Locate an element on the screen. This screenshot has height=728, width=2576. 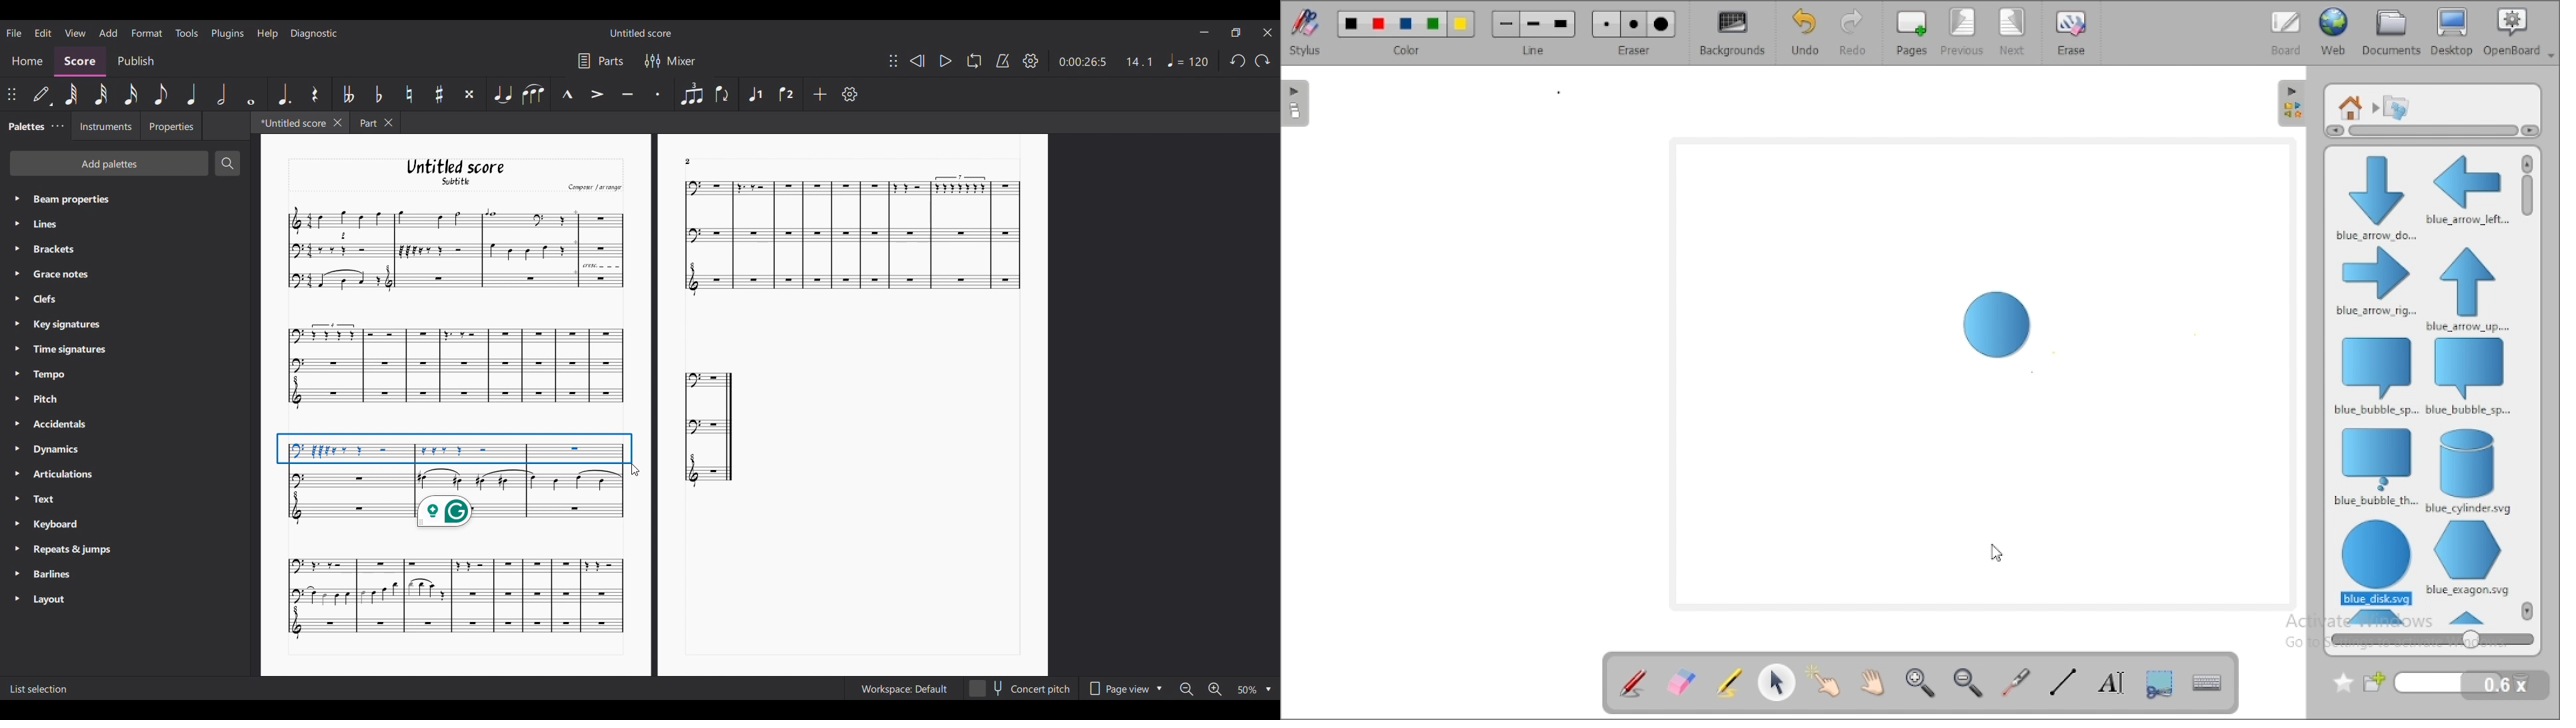
View menu is located at coordinates (75, 32).